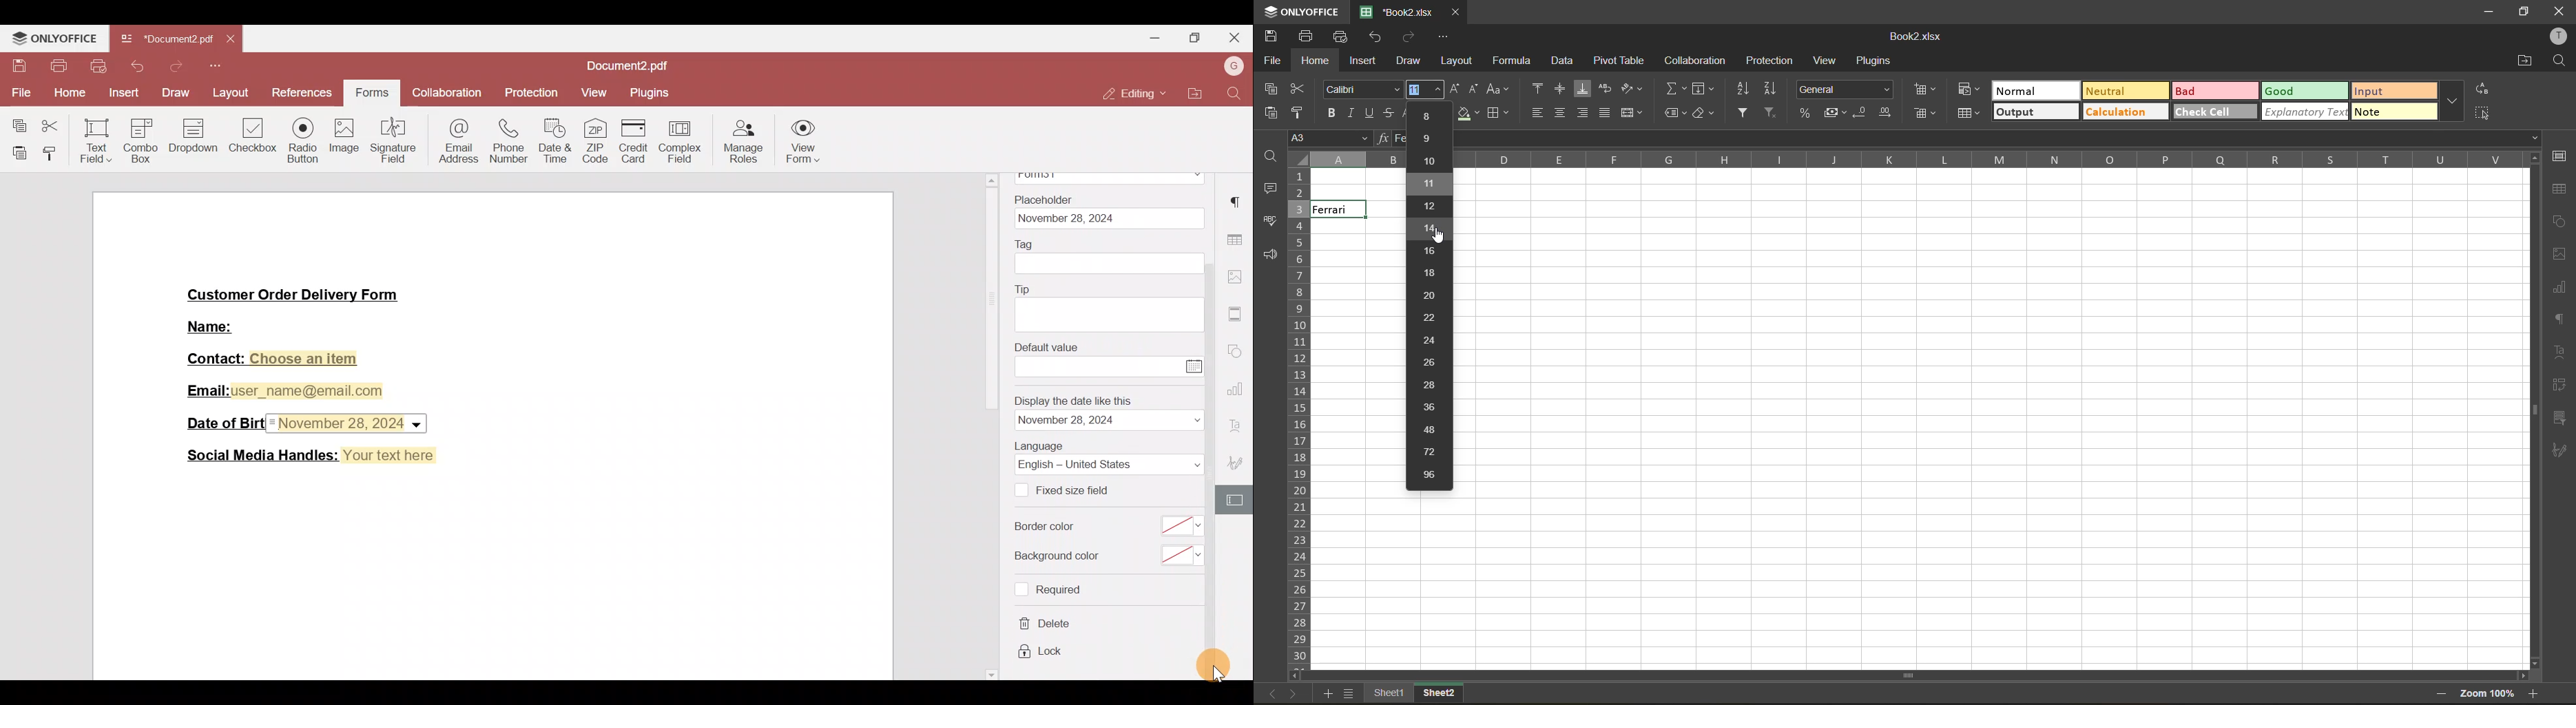  What do you see at coordinates (1564, 60) in the screenshot?
I see `data` at bounding box center [1564, 60].